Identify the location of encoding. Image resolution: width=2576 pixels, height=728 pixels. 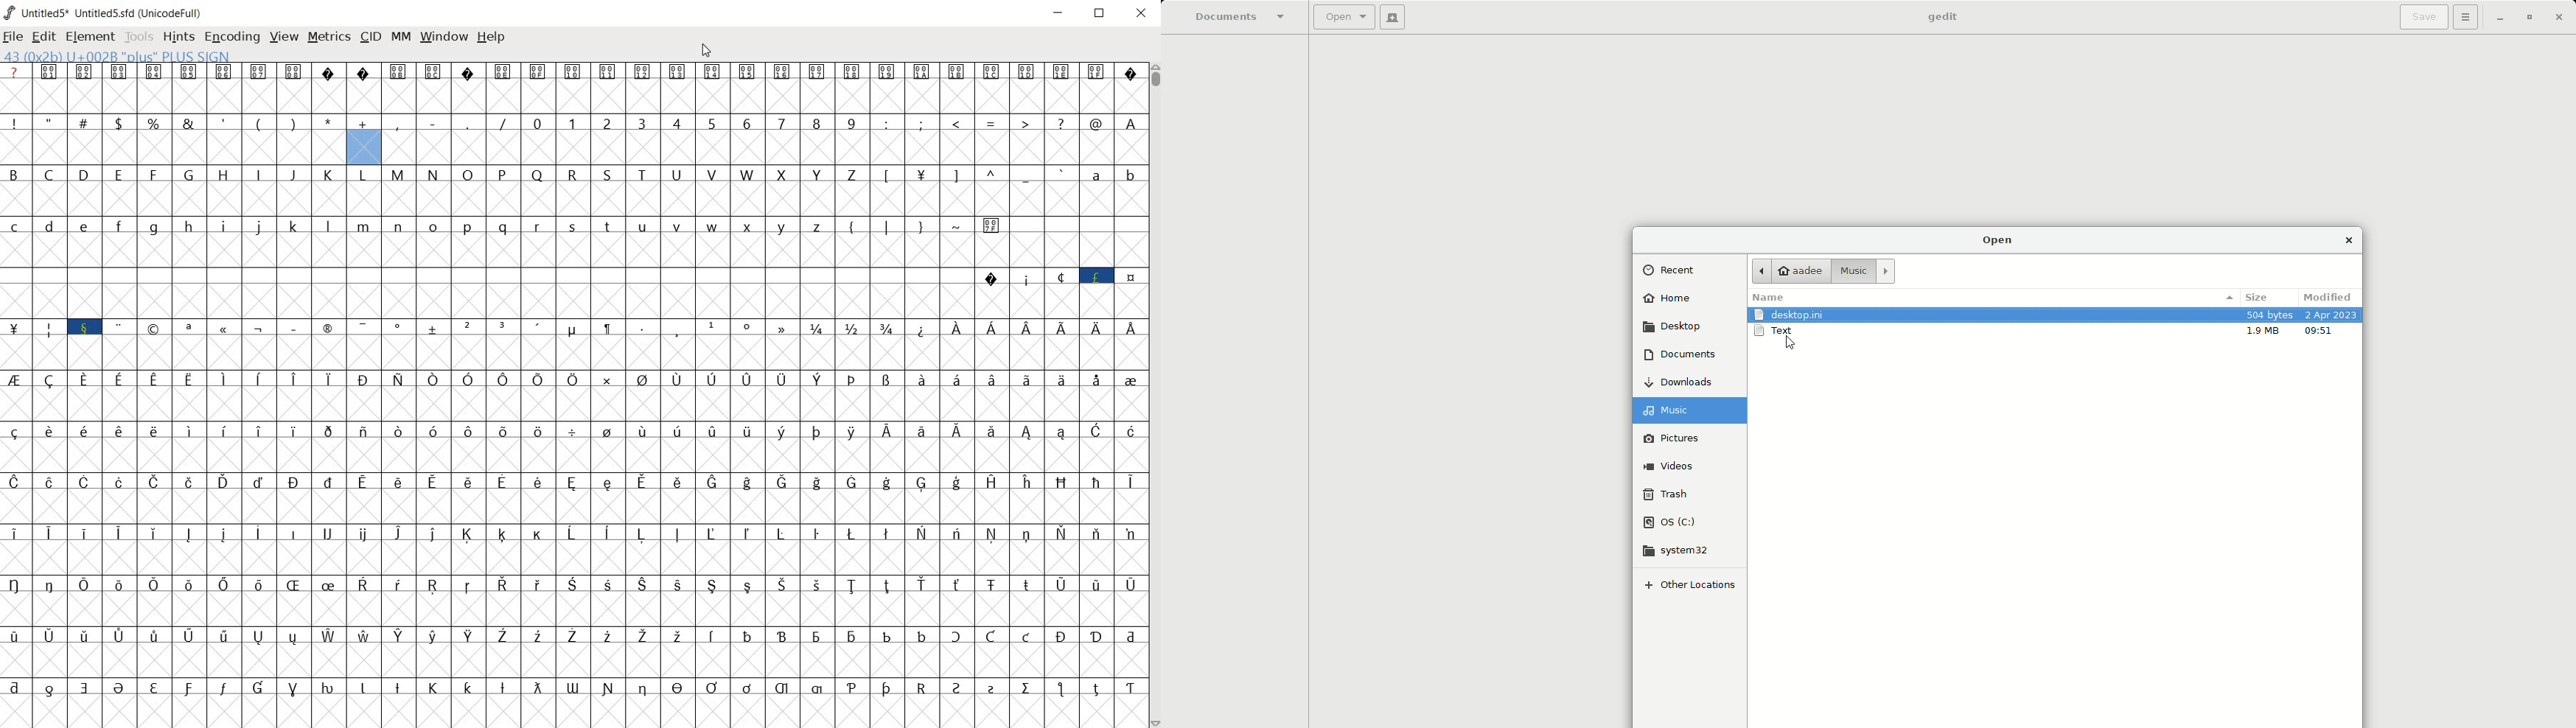
(232, 36).